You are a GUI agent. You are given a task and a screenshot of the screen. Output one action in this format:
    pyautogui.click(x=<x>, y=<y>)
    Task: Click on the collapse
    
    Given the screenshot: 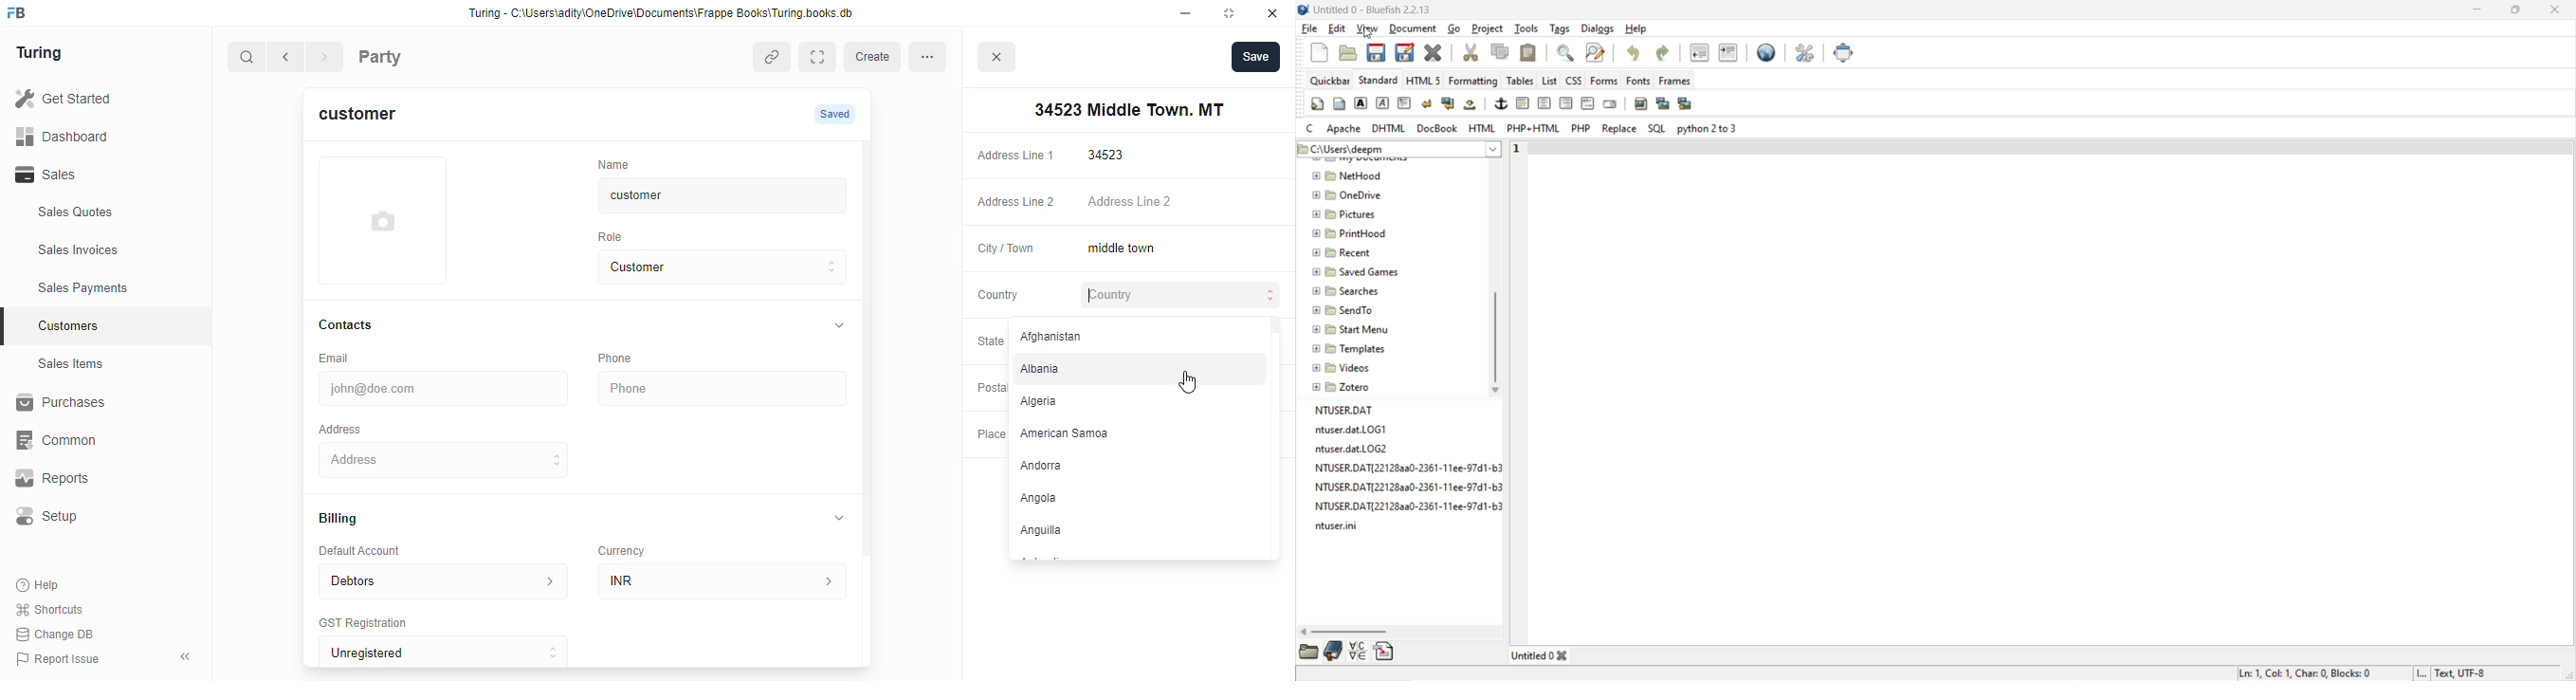 What is the action you would take?
    pyautogui.click(x=837, y=326)
    